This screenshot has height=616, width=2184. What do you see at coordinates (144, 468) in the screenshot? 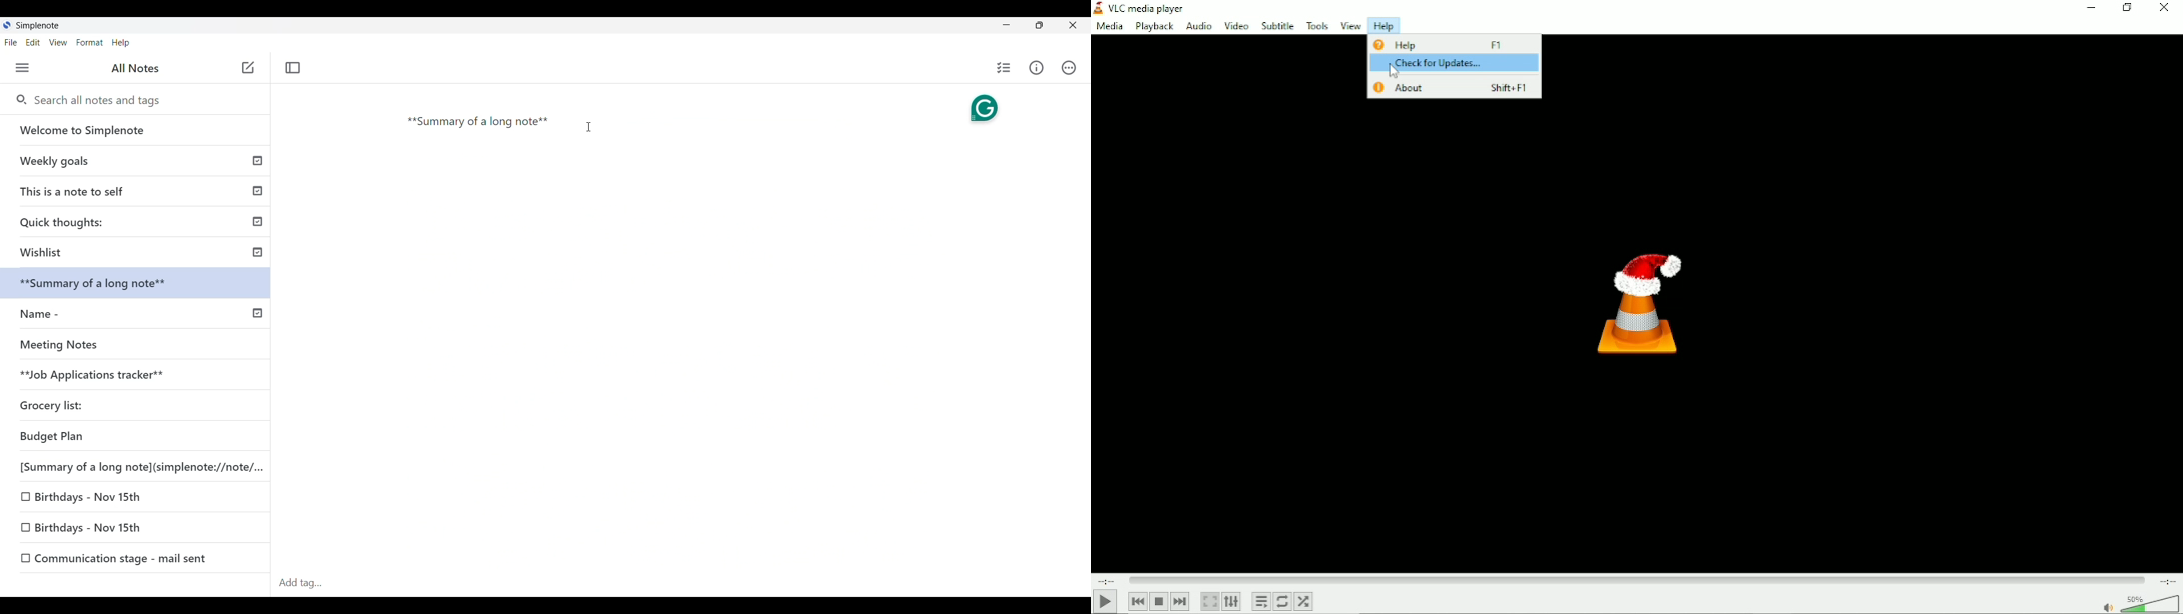
I see `[Summary of a long note](simplenote://note/...` at bounding box center [144, 468].